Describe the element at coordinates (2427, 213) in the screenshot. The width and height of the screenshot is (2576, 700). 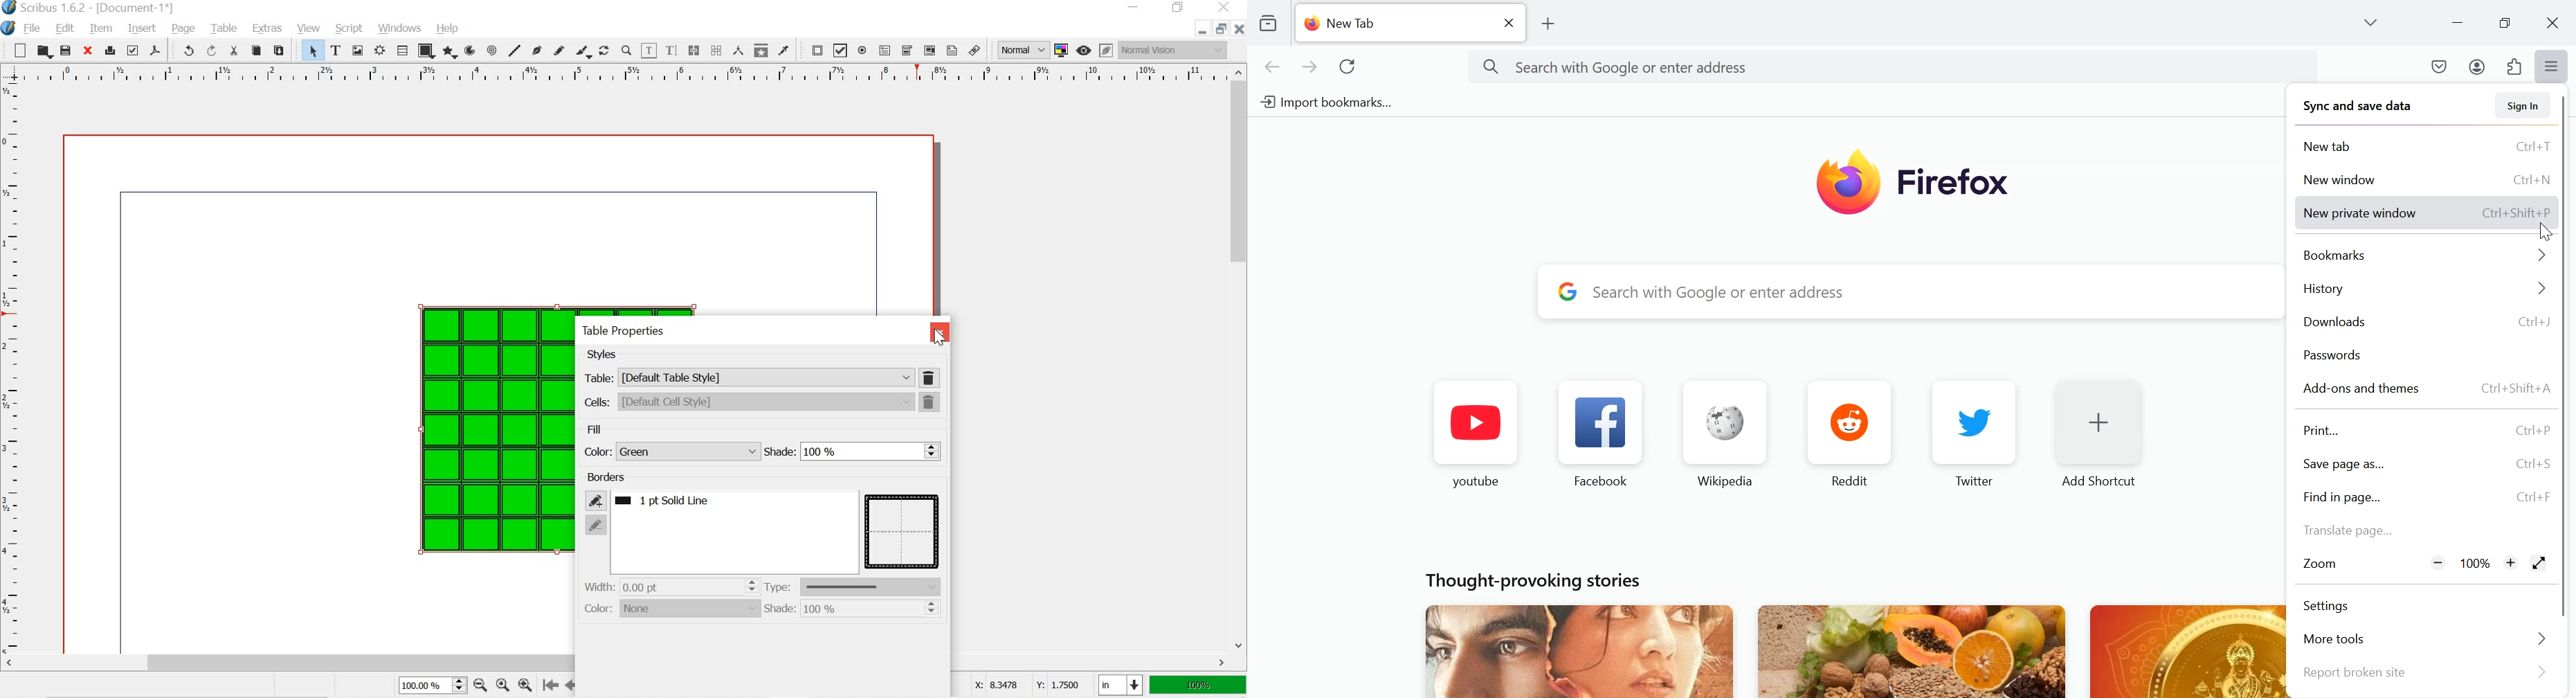
I see `new private window` at that location.